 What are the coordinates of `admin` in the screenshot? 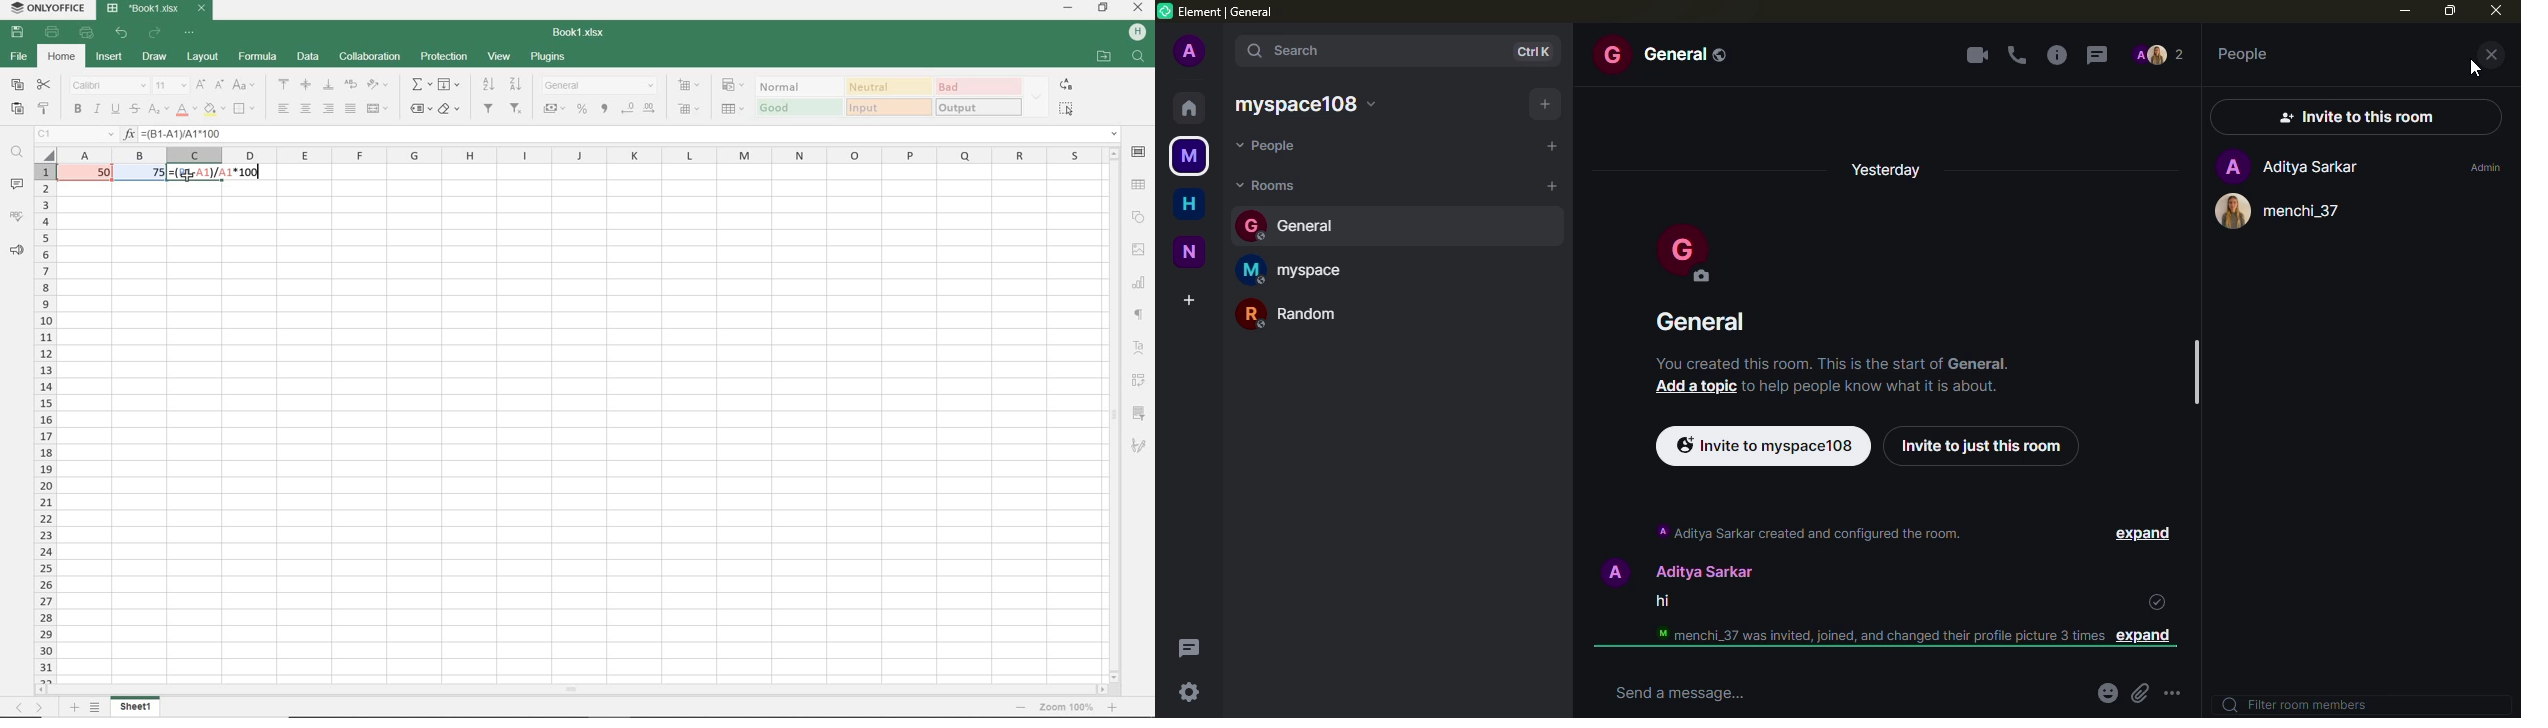 It's located at (2484, 165).